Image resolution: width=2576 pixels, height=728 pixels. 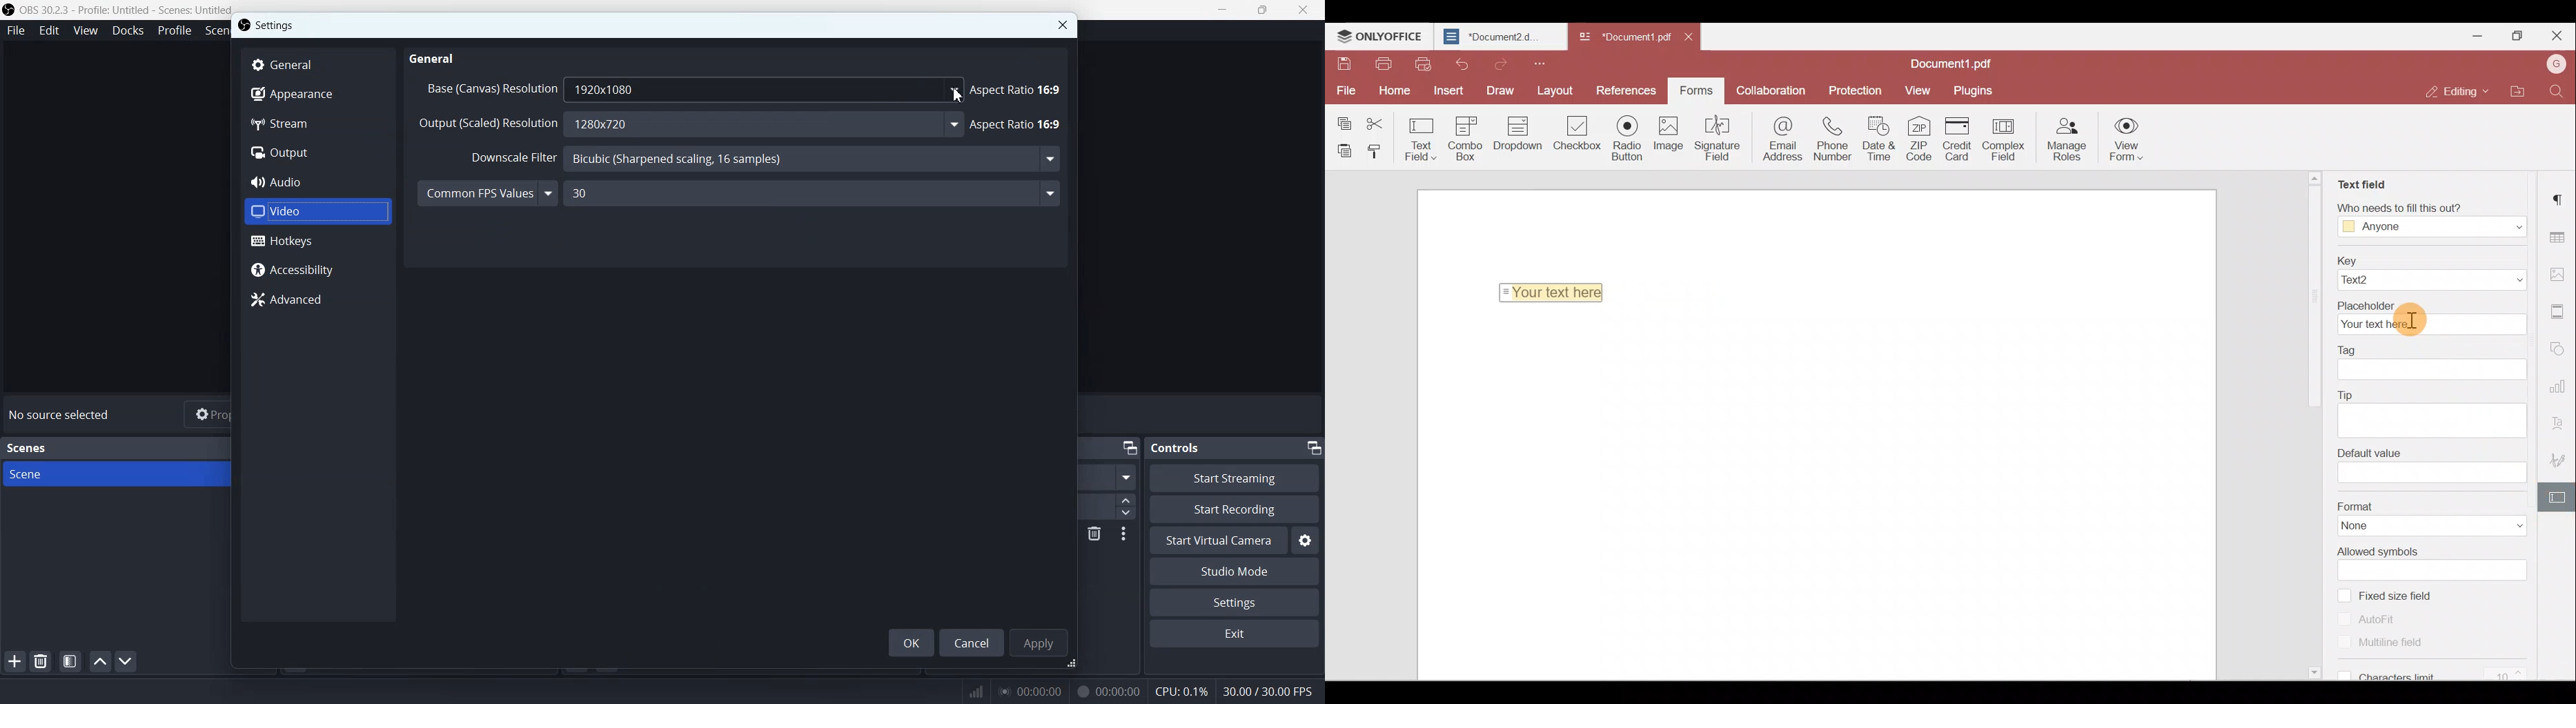 What do you see at coordinates (2560, 198) in the screenshot?
I see `Paragraph settings` at bounding box center [2560, 198].